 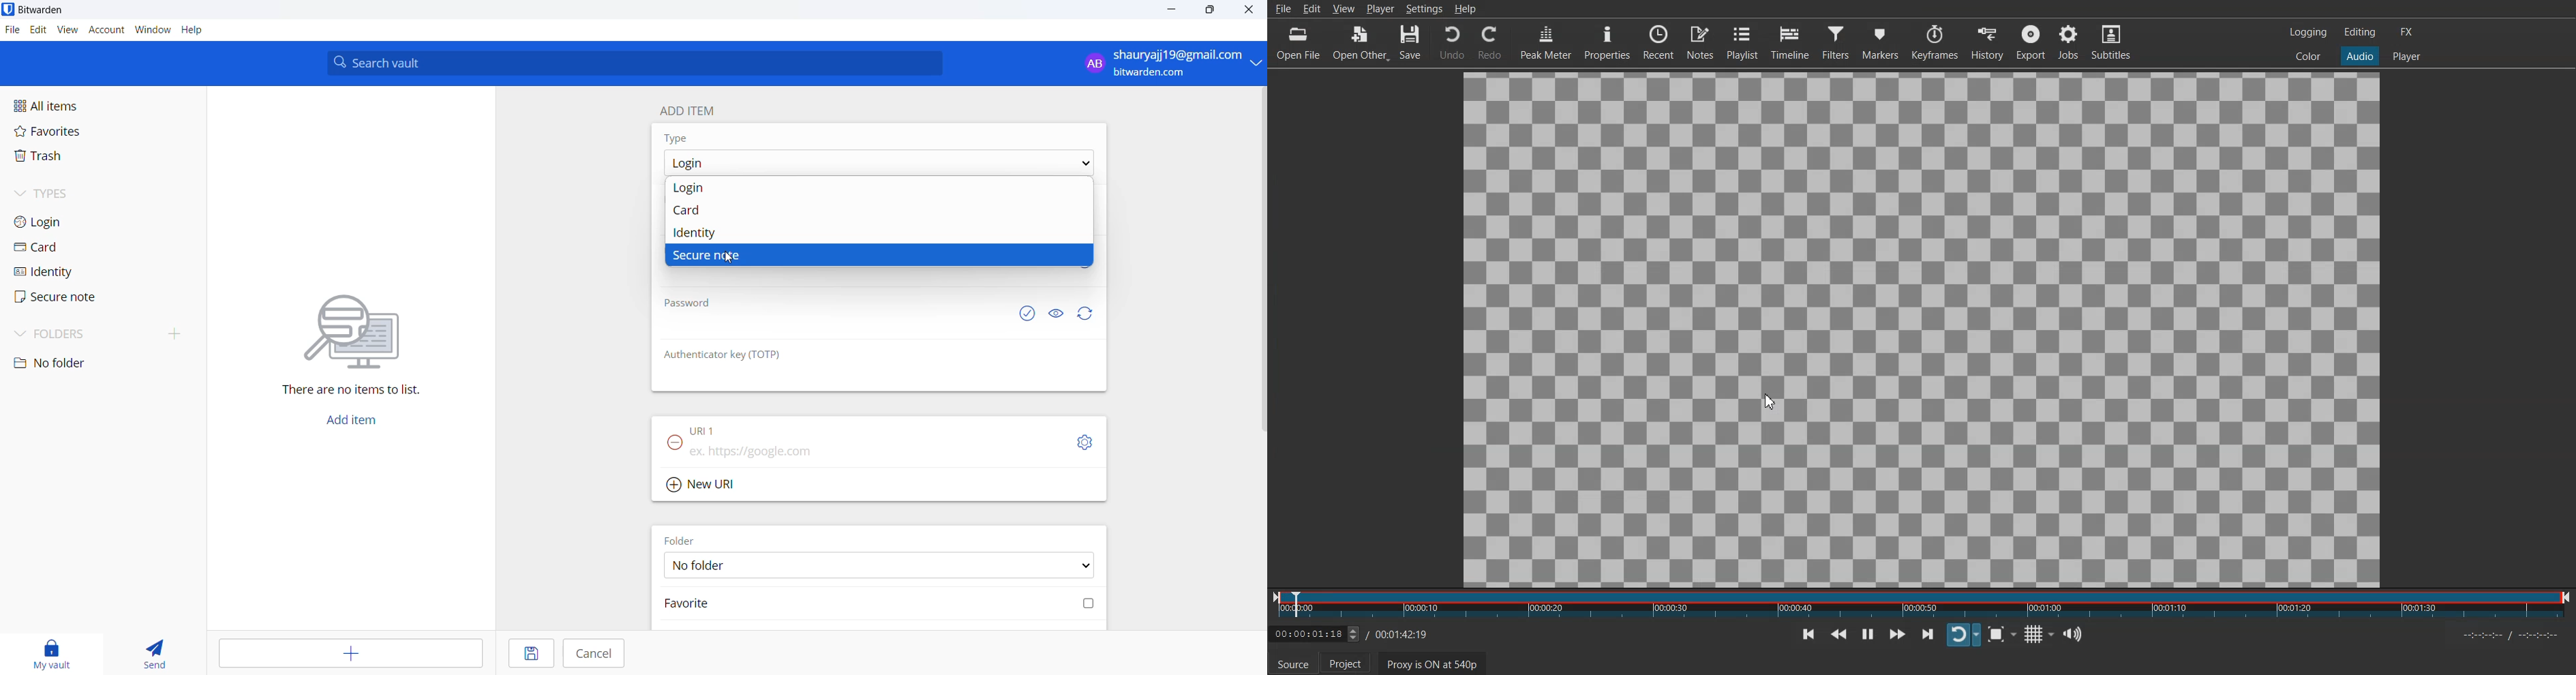 I want to click on maximize, so click(x=1211, y=10).